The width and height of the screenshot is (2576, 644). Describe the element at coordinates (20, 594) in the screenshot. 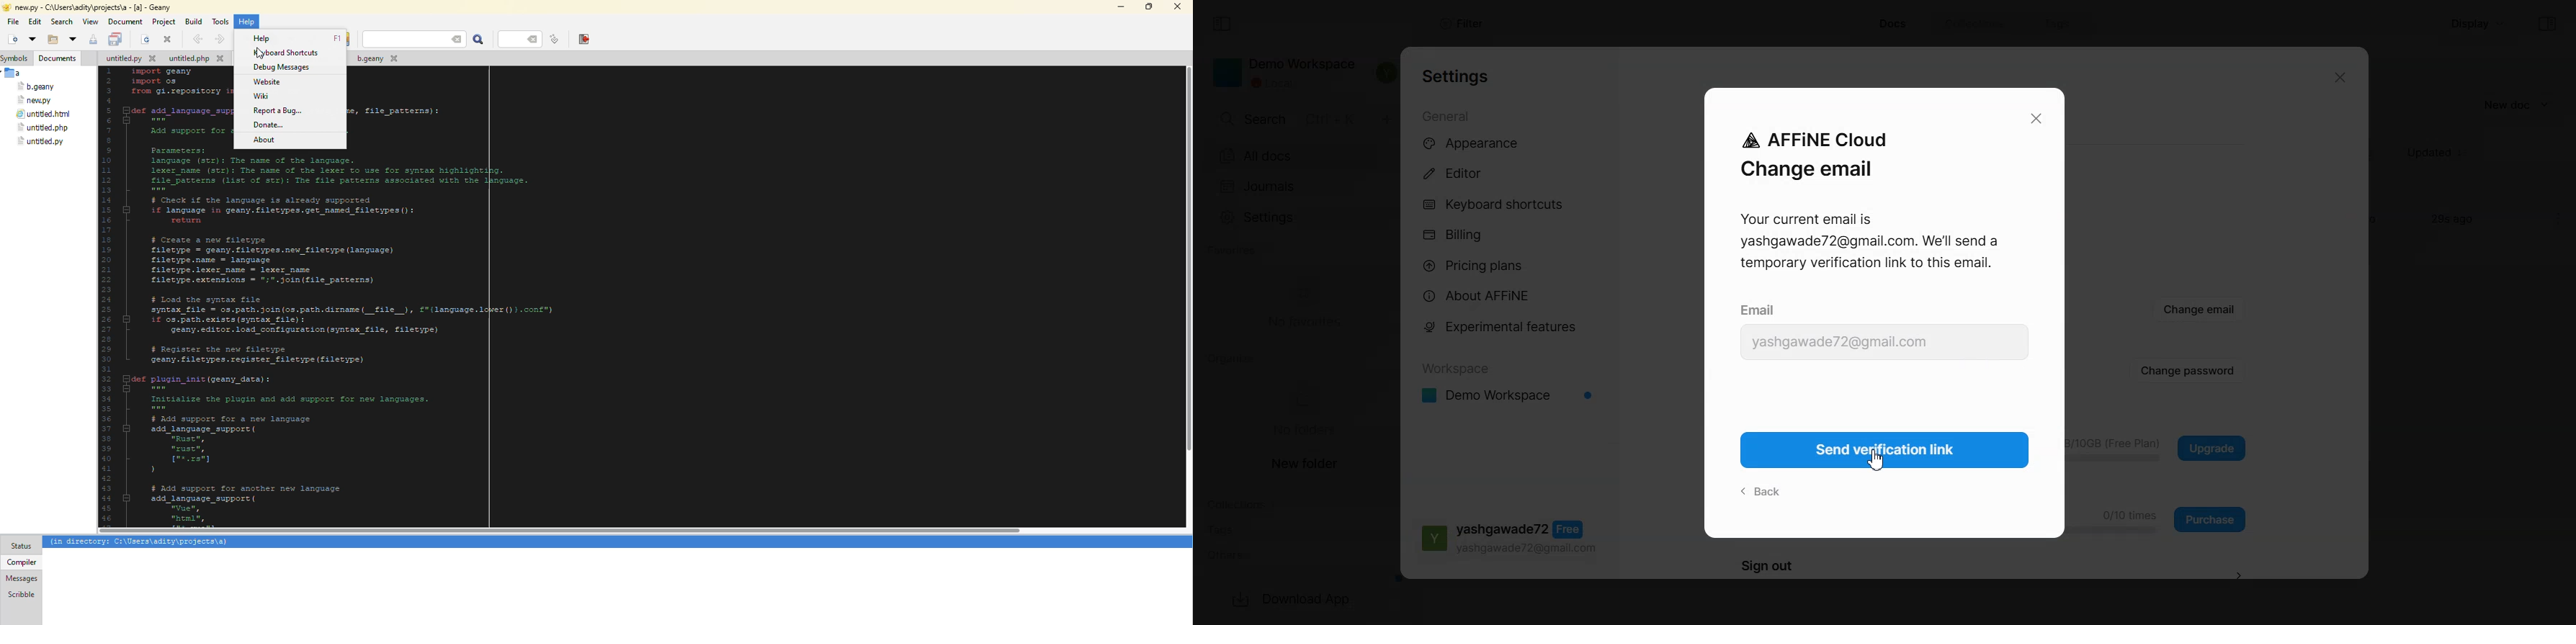

I see `scribble` at that location.